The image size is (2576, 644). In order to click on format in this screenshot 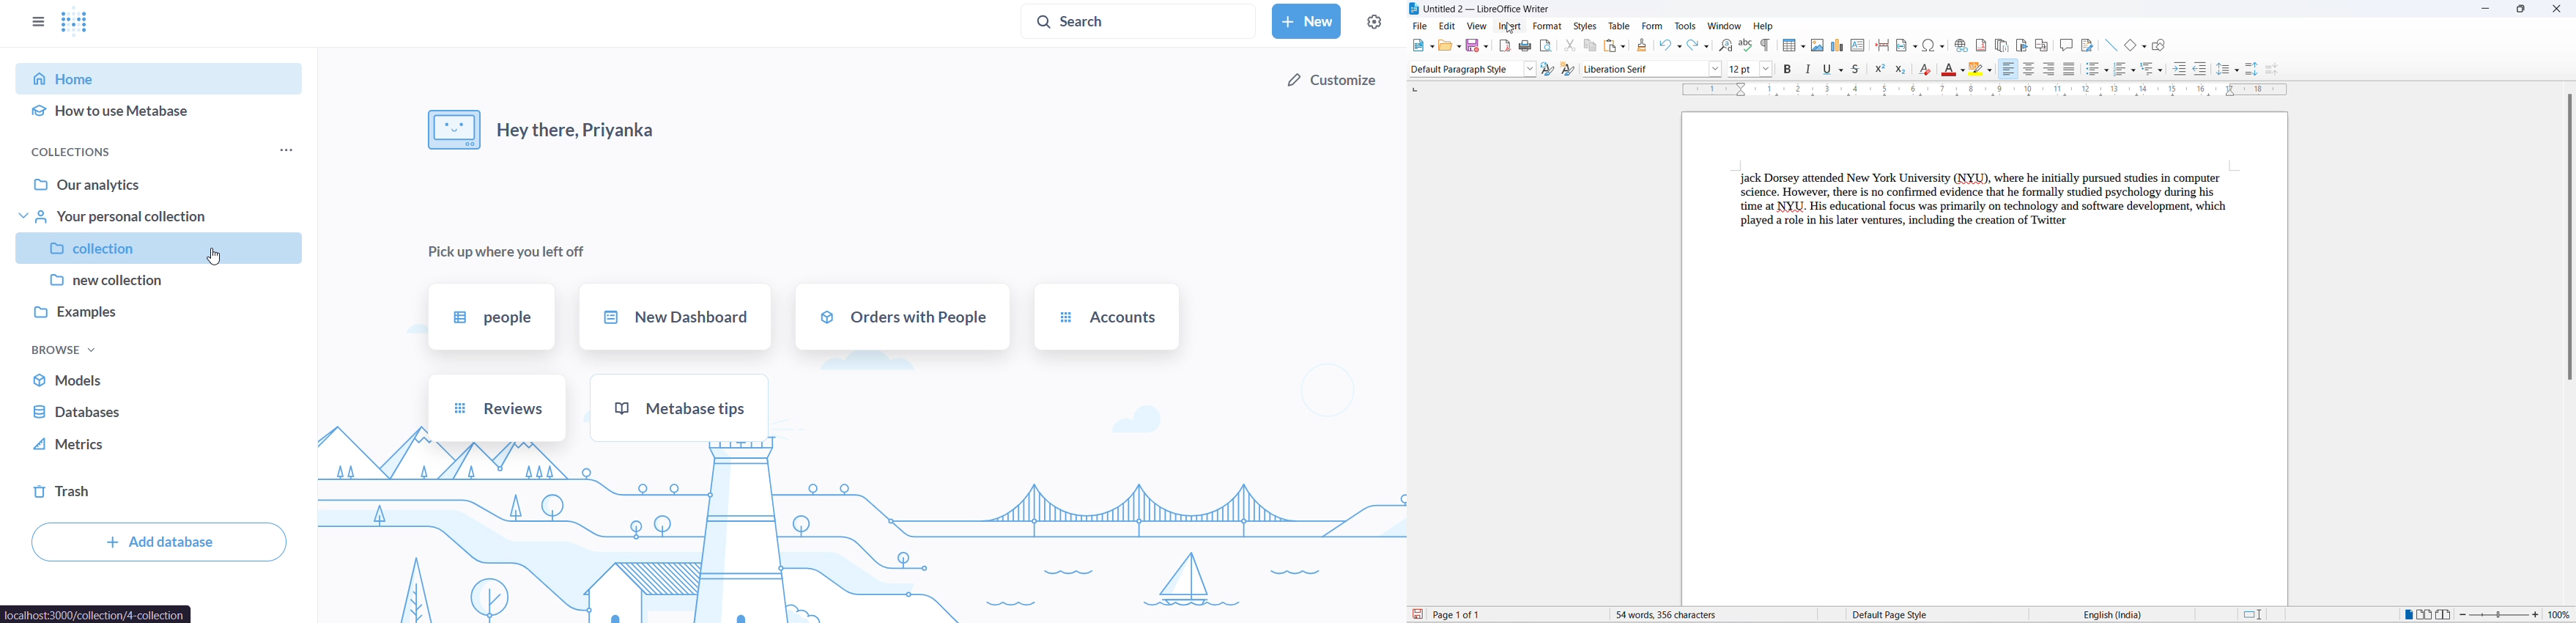, I will do `click(1549, 26)`.